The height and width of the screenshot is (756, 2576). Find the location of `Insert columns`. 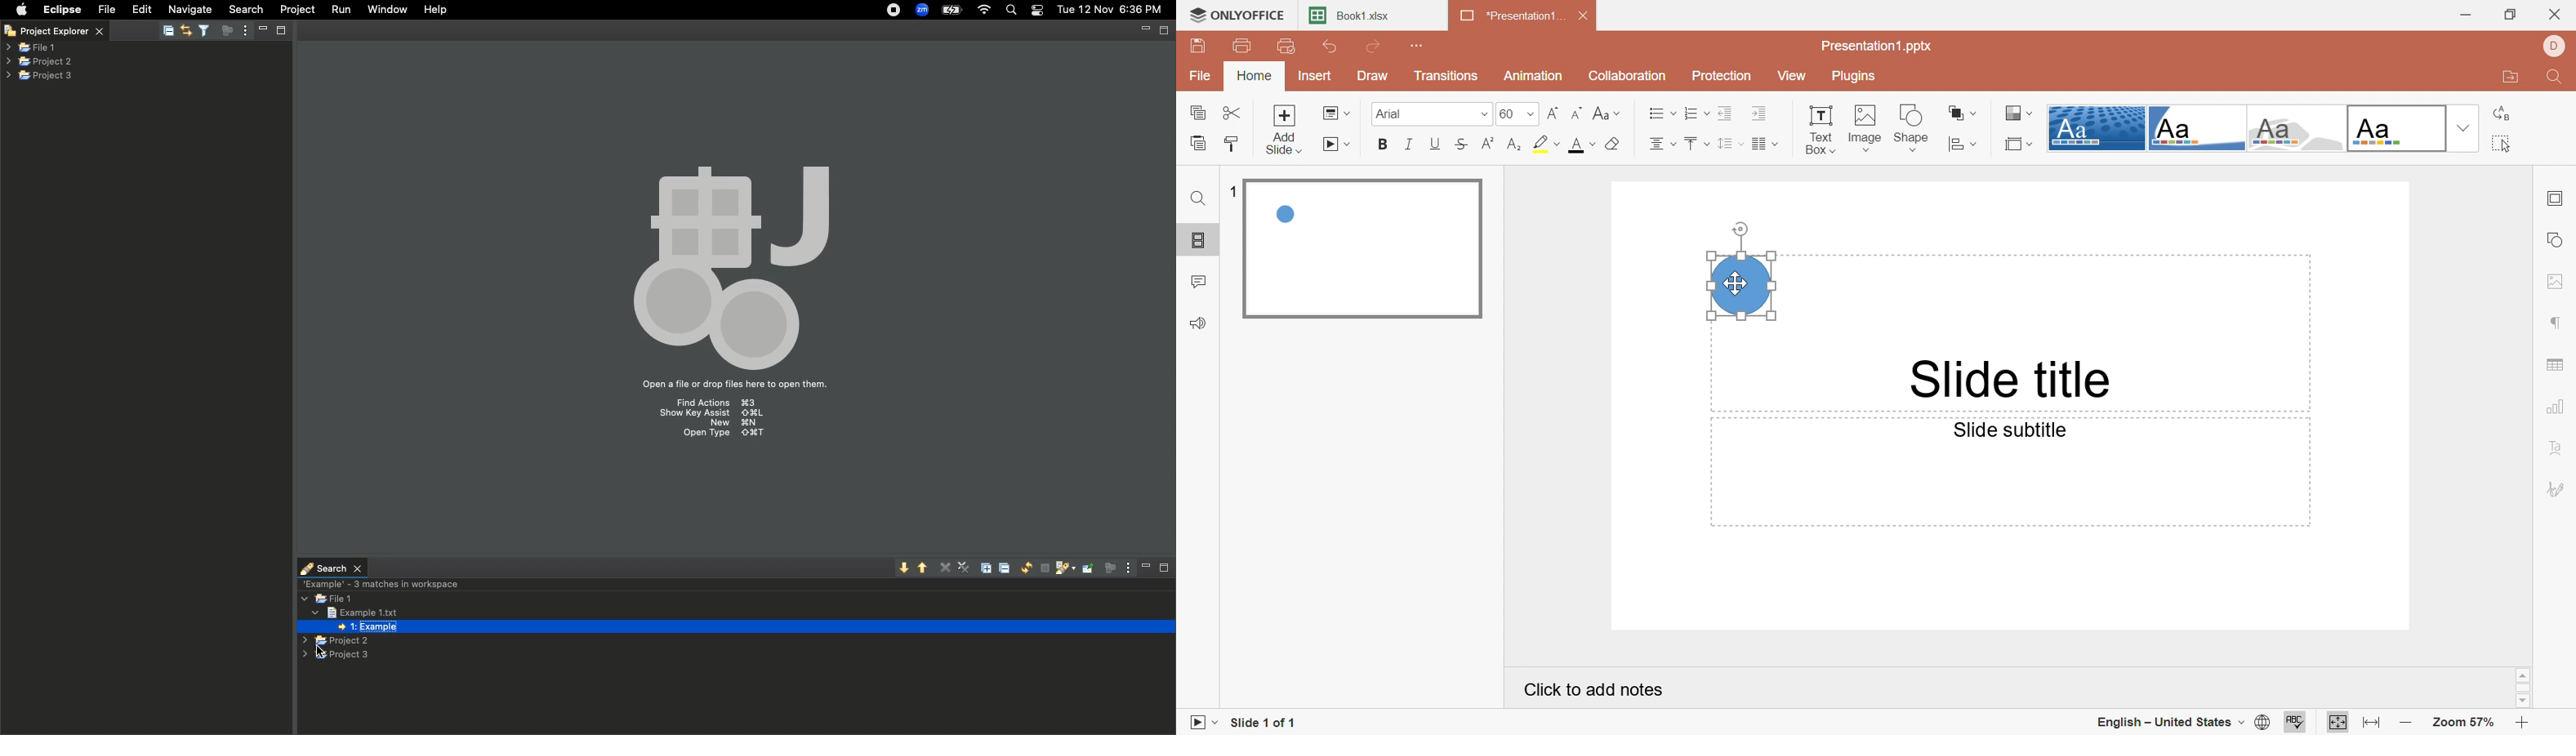

Insert columns is located at coordinates (1765, 145).